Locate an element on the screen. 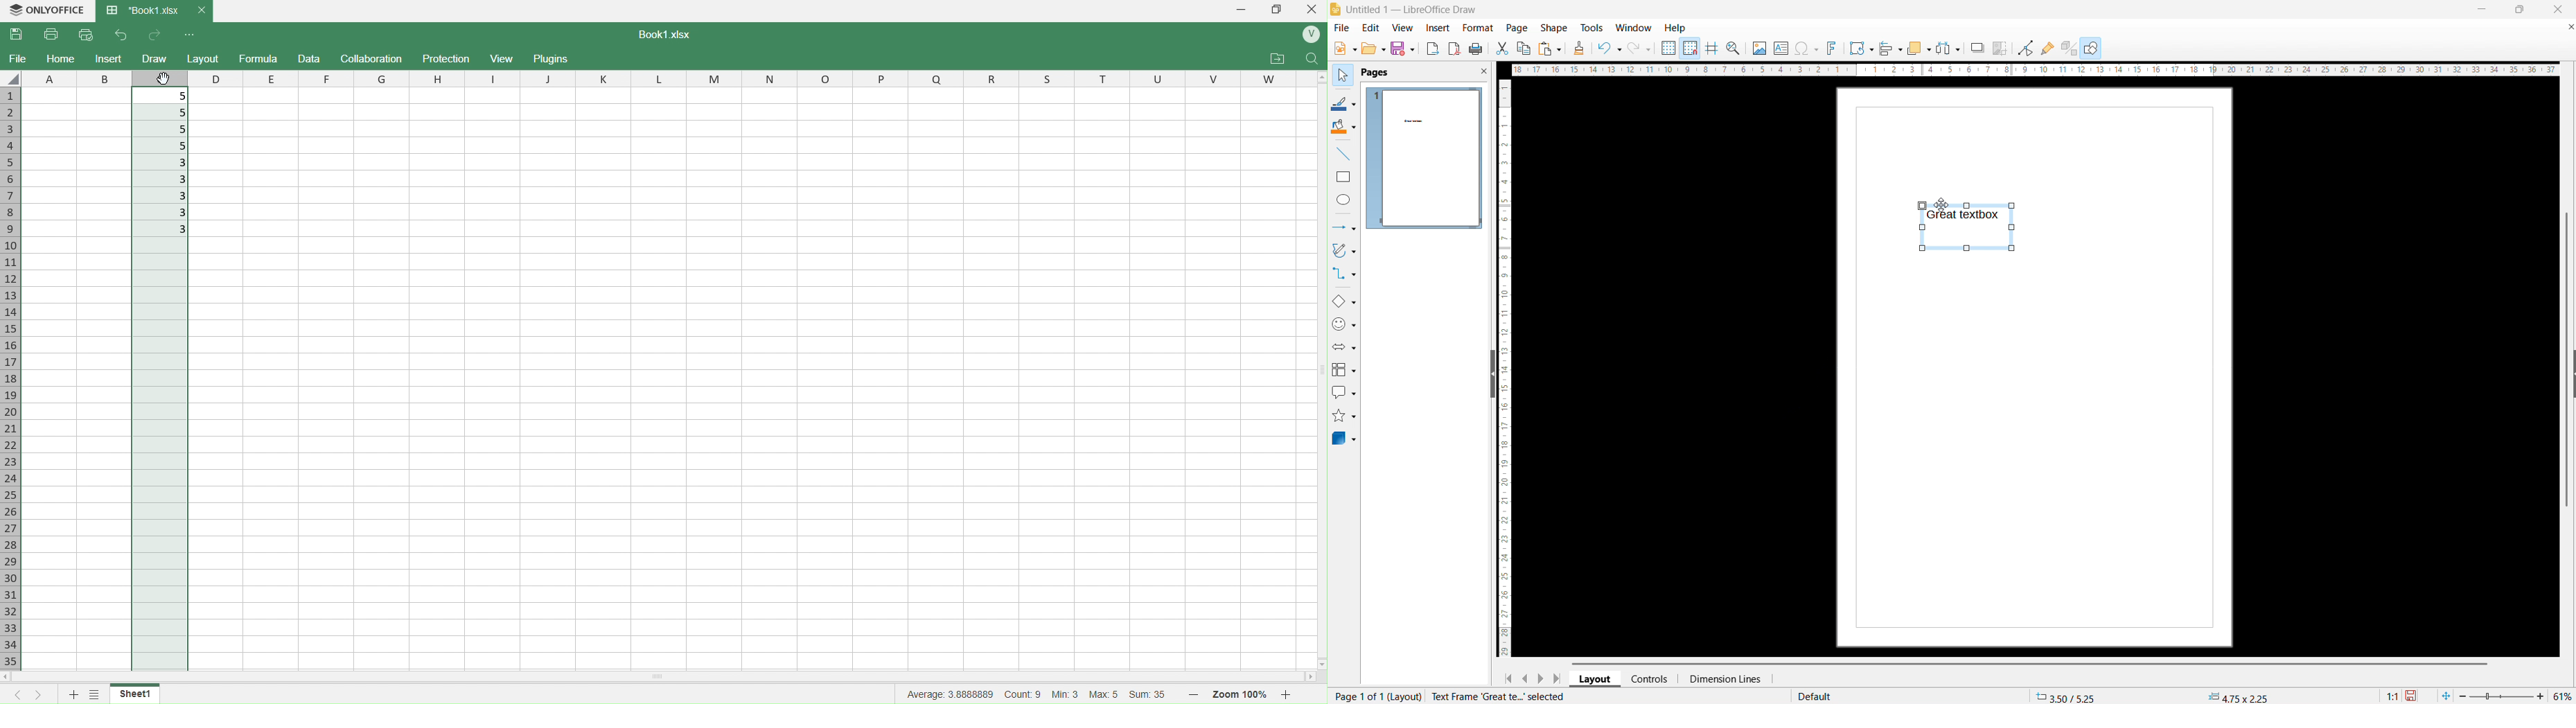  previous sheet is located at coordinates (20, 696).